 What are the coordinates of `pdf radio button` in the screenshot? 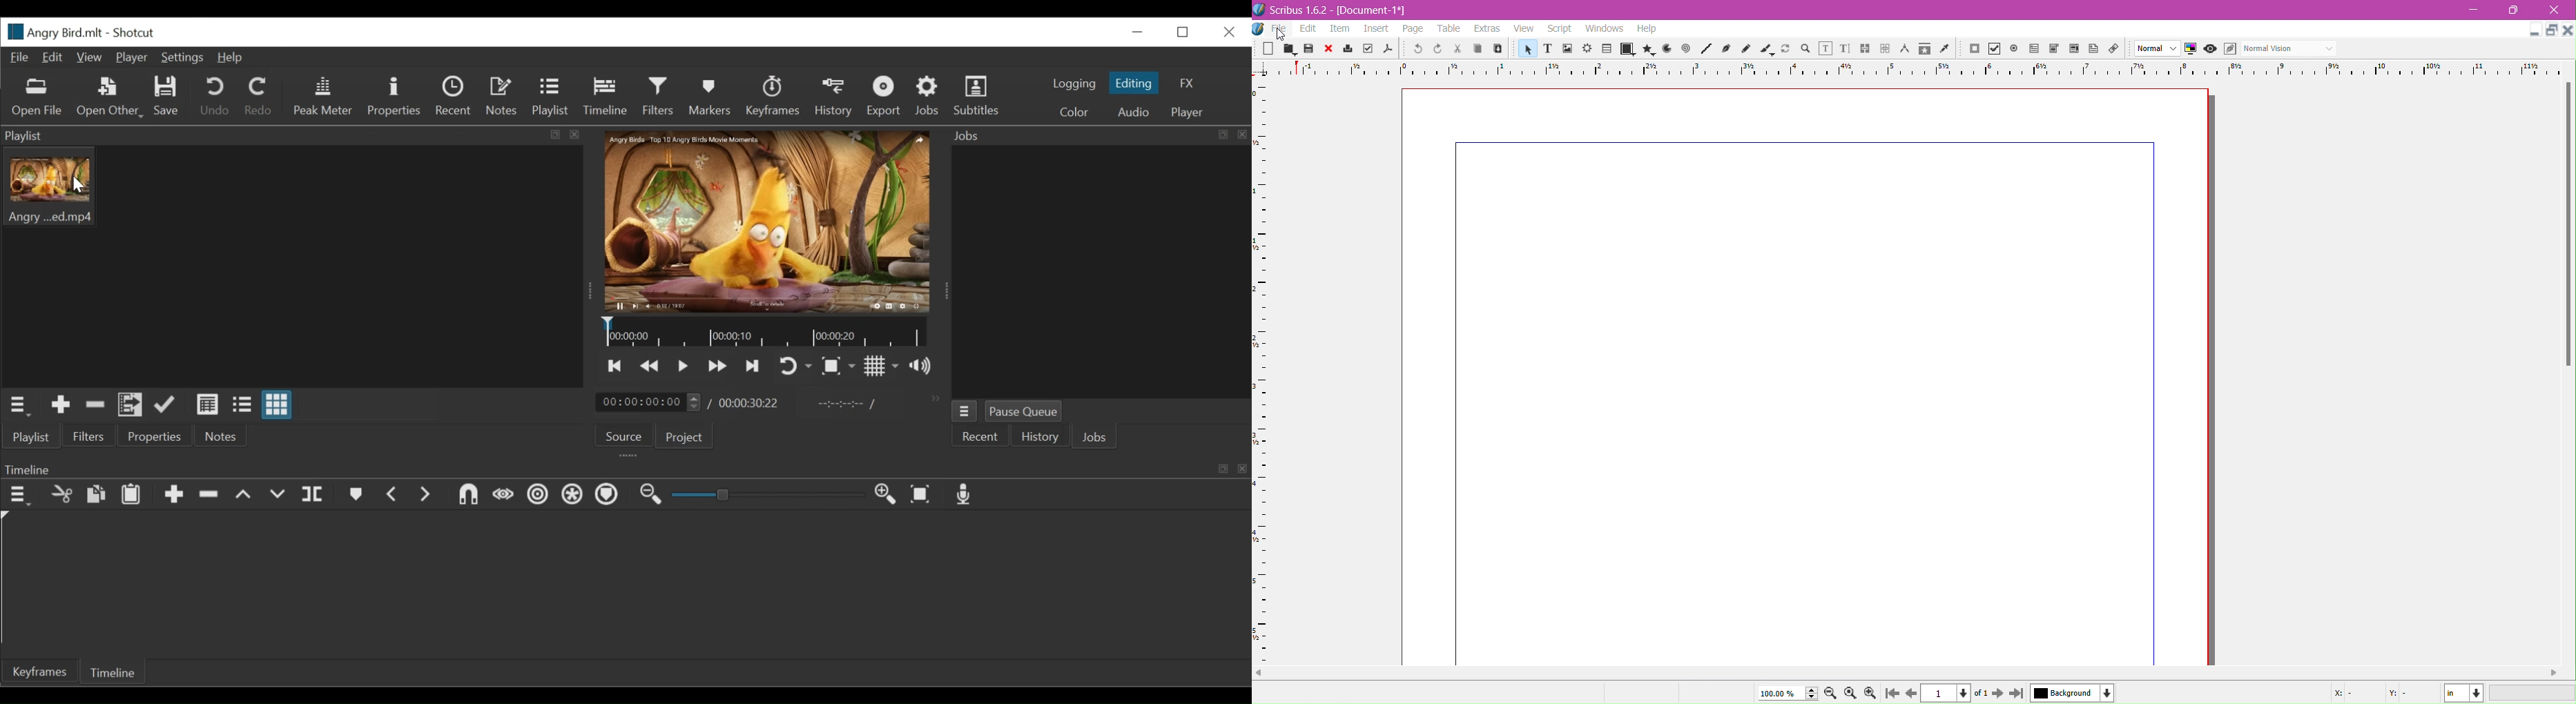 It's located at (2014, 49).